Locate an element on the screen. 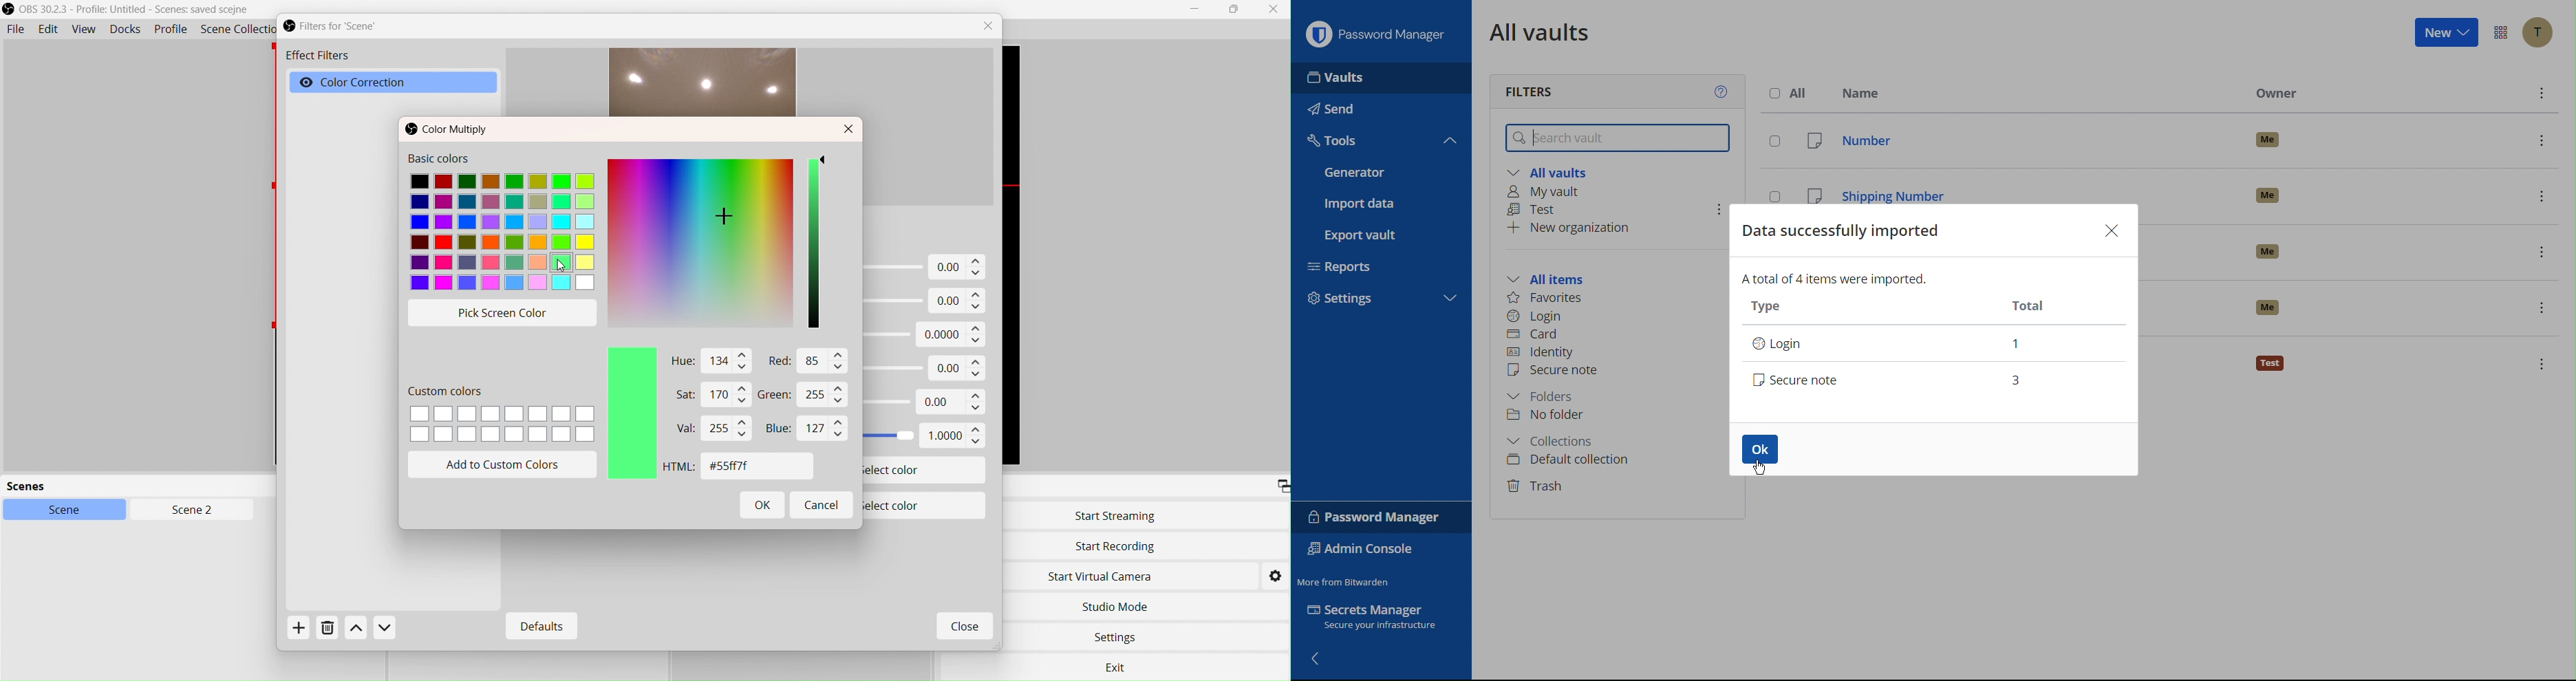 The image size is (2576, 700). Minimize is located at coordinates (1195, 9).